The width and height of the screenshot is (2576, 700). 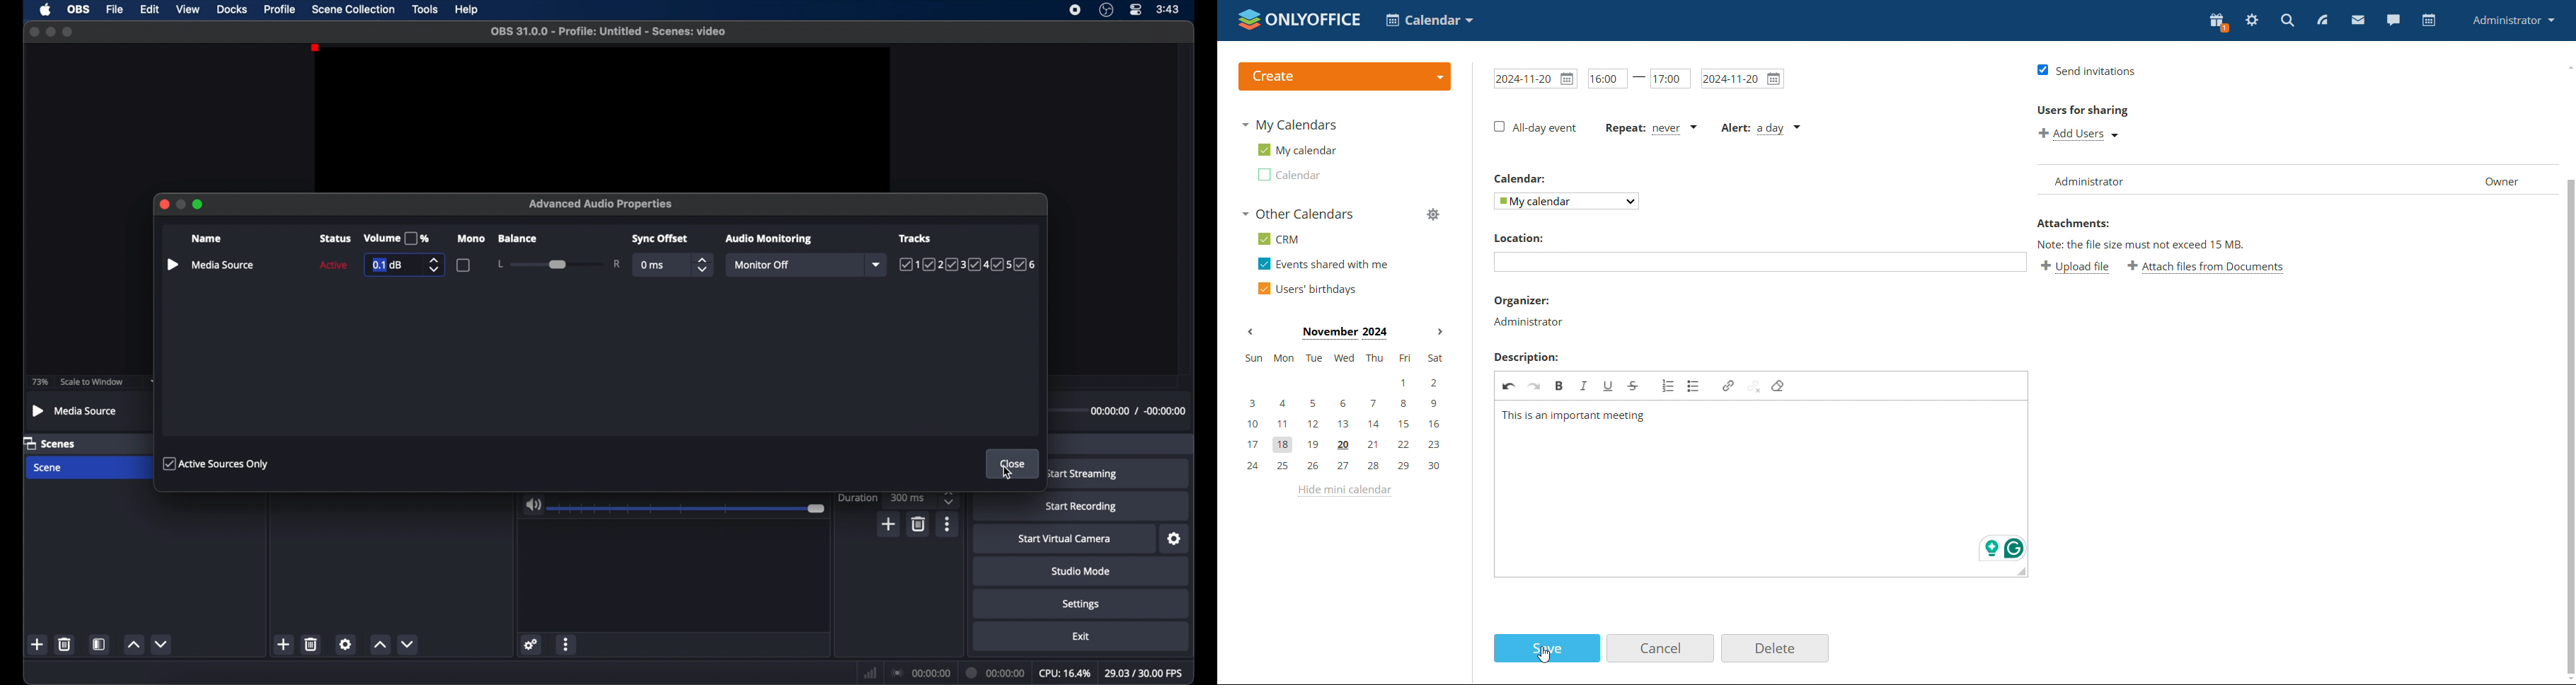 I want to click on logo, so click(x=1300, y=20).